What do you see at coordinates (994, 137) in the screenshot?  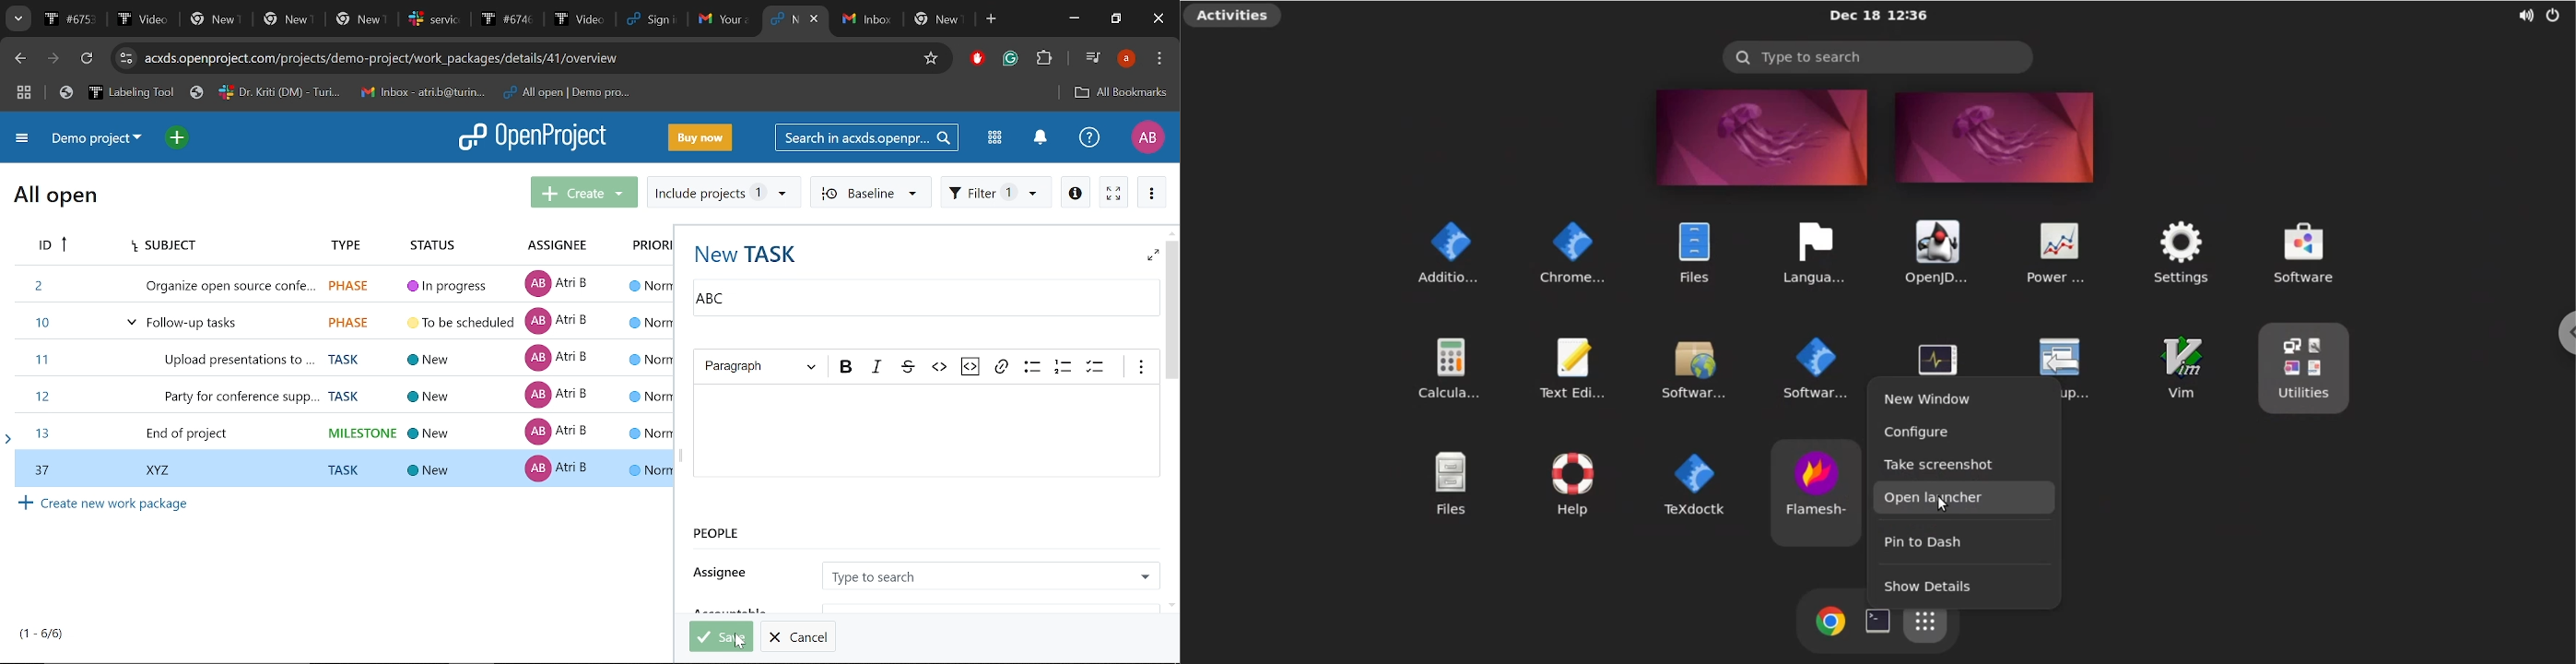 I see `Modules` at bounding box center [994, 137].